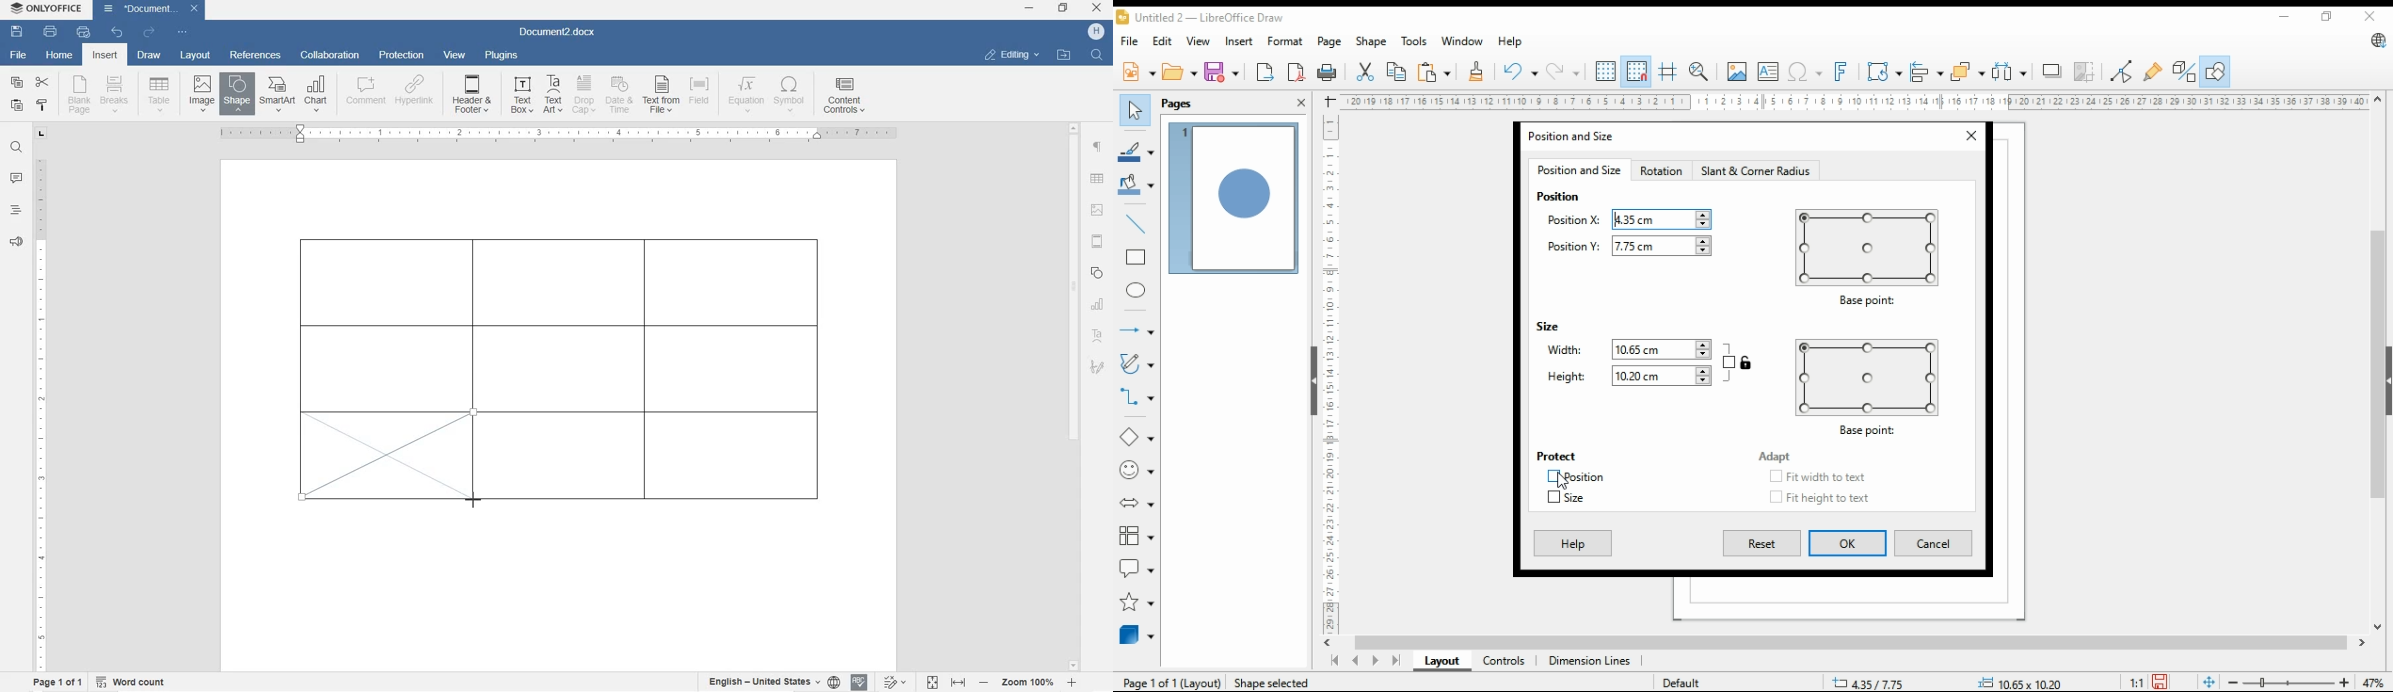 This screenshot has width=2408, height=700. I want to click on scrollbar, so click(1074, 396).